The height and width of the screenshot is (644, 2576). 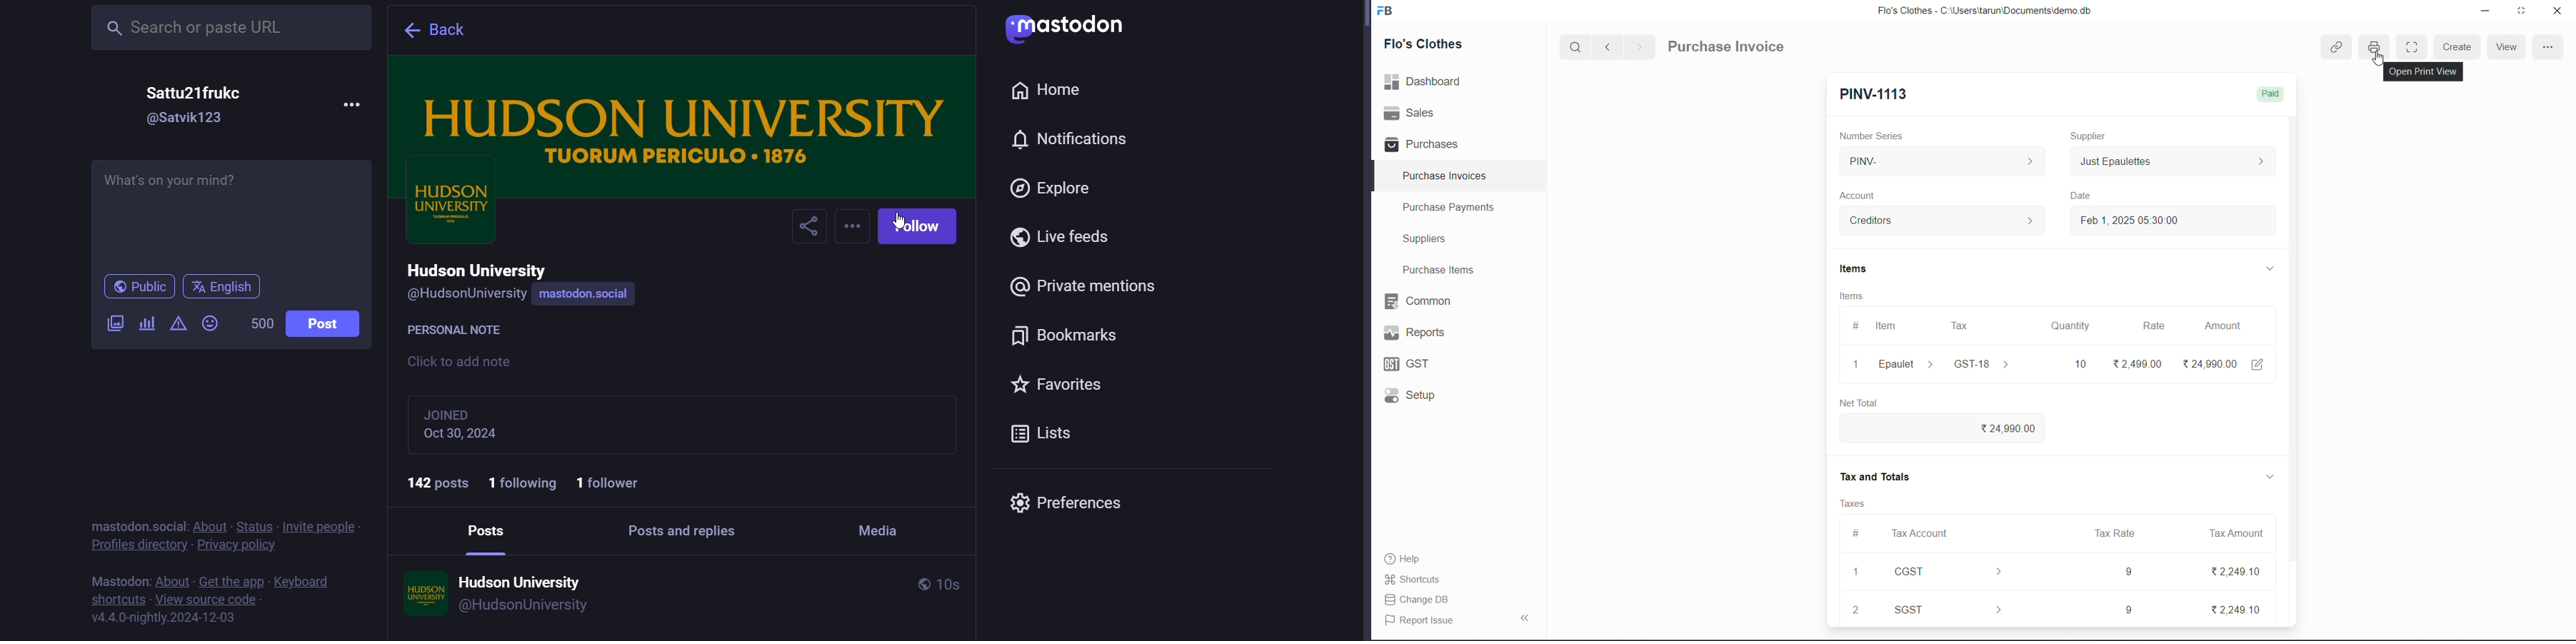 I want to click on GST-18, so click(x=1984, y=364).